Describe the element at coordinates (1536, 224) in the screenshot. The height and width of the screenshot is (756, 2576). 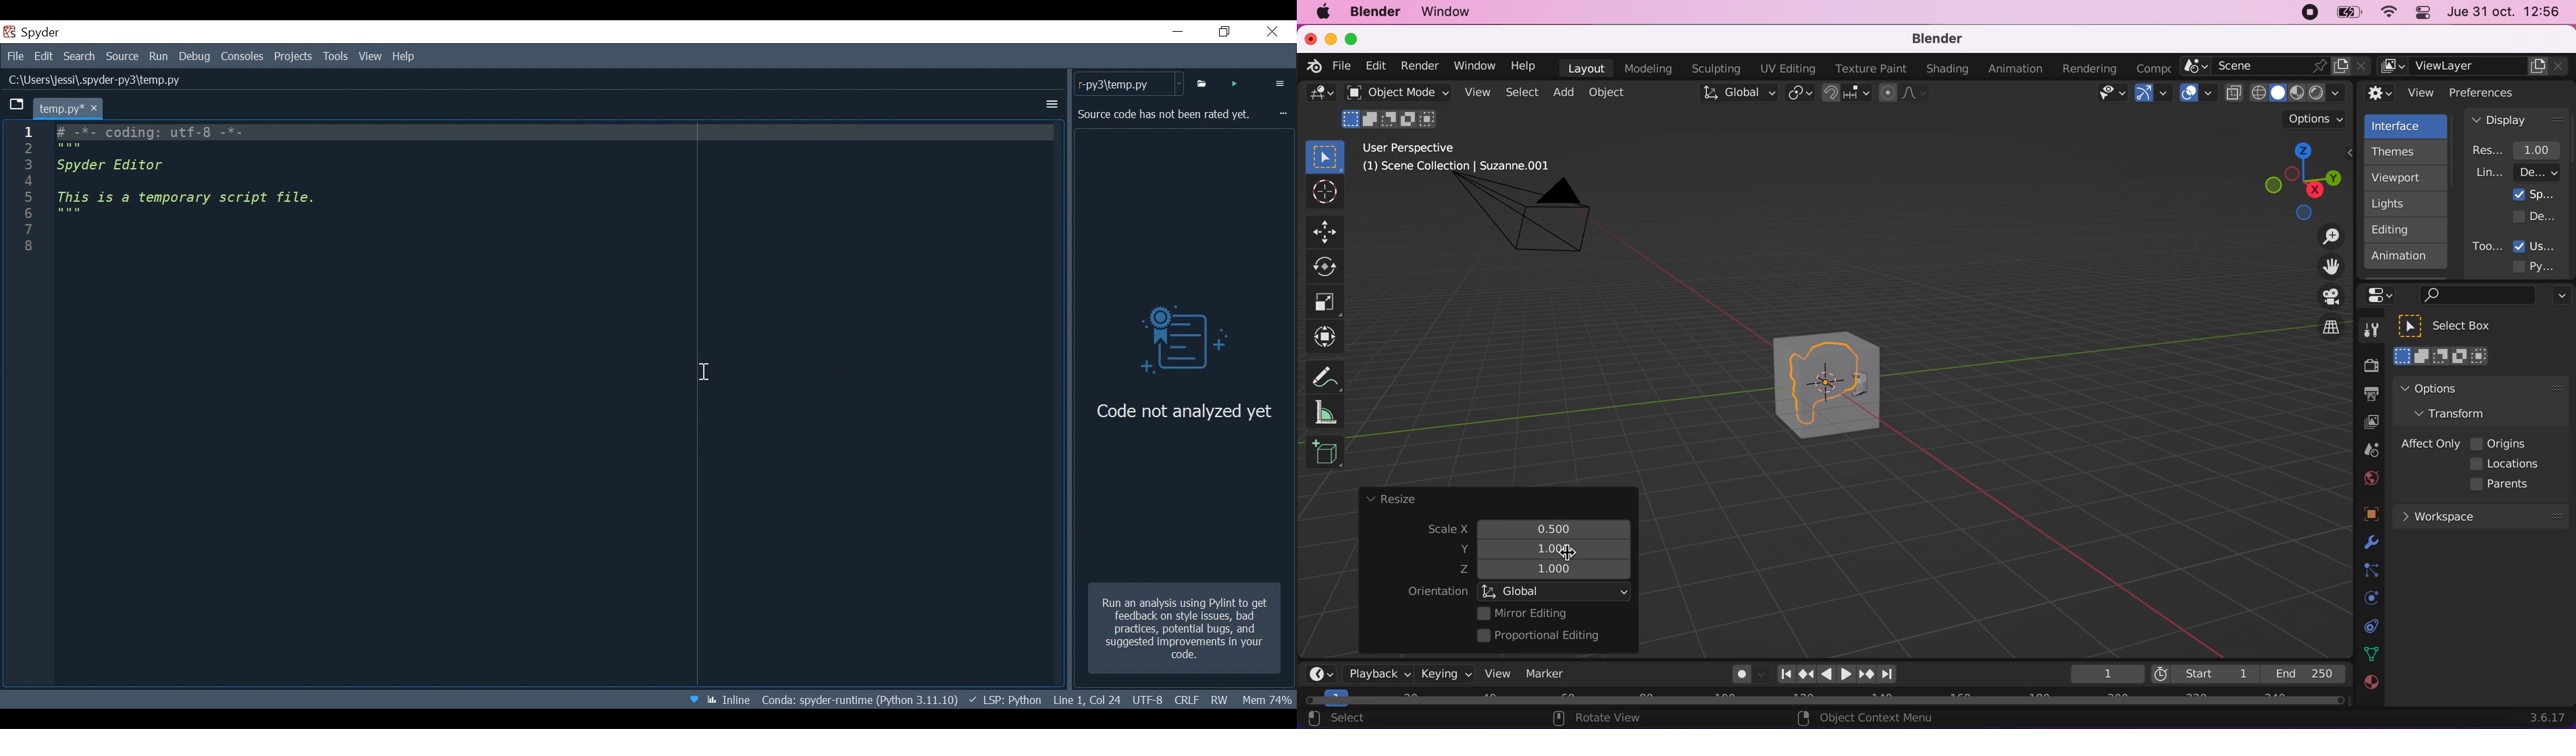
I see `camera` at that location.